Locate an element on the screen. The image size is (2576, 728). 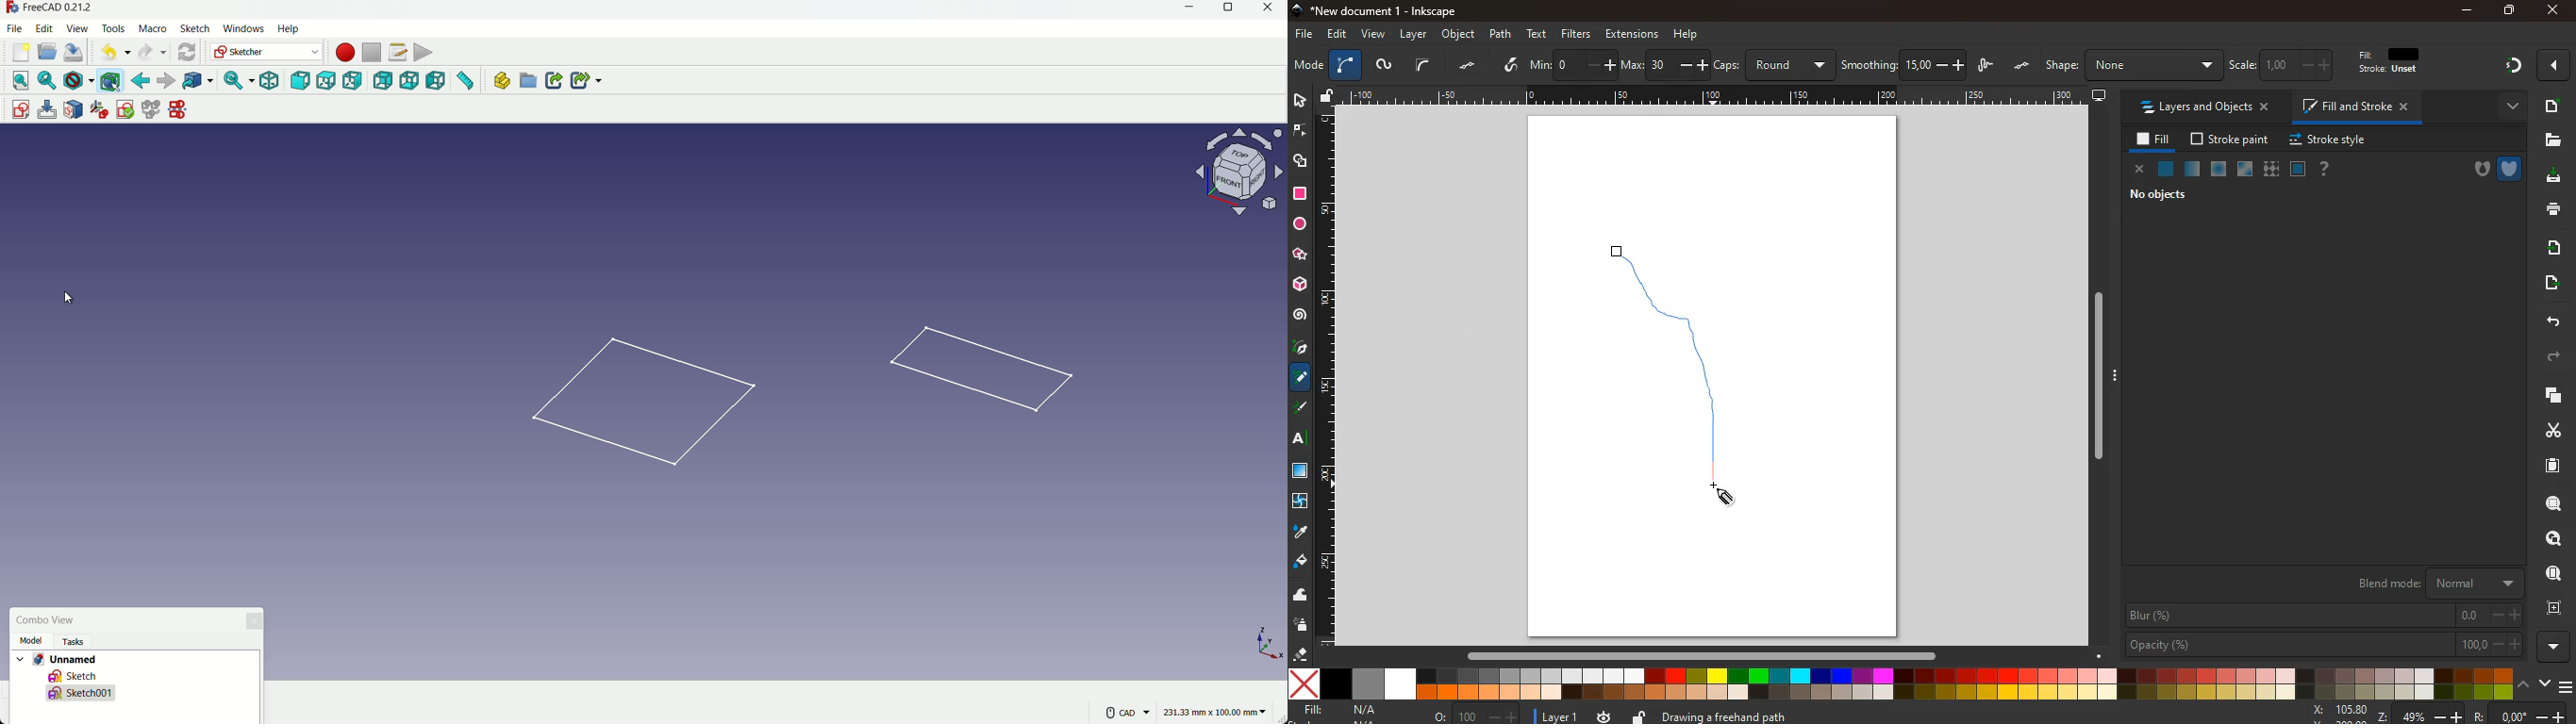
edit menu is located at coordinates (45, 27).